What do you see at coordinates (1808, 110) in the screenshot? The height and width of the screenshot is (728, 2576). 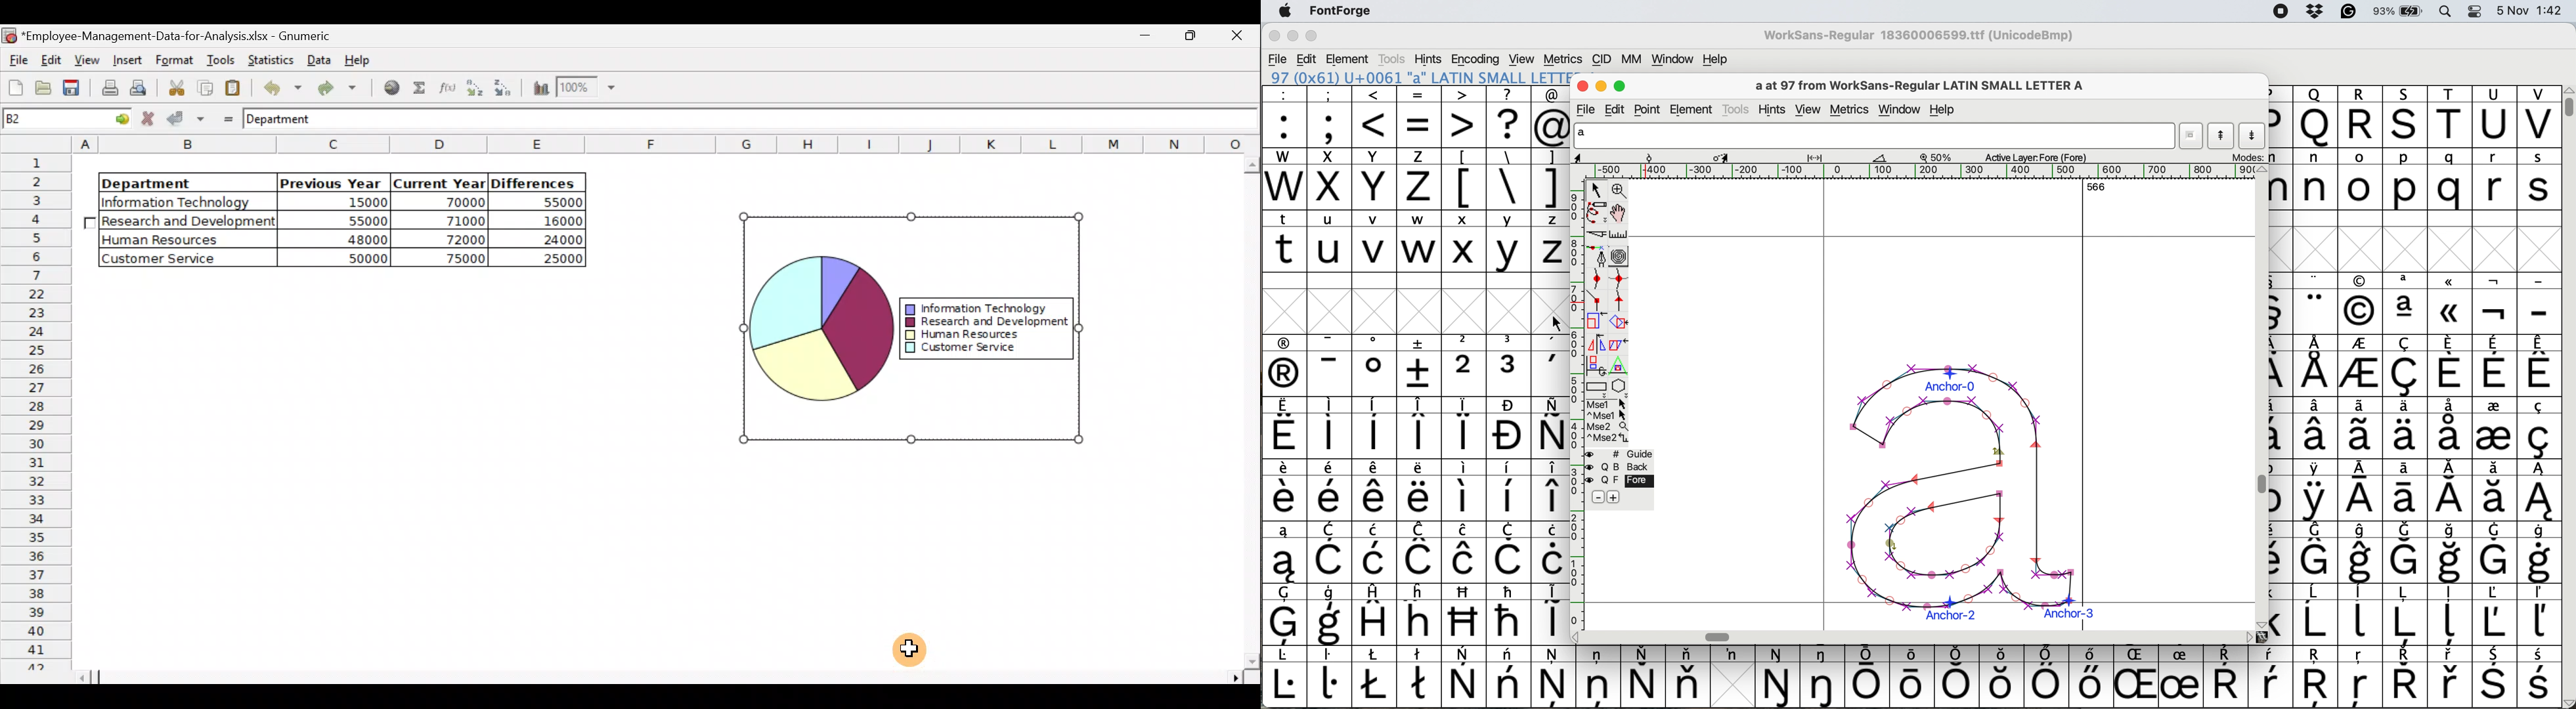 I see `view` at bounding box center [1808, 110].